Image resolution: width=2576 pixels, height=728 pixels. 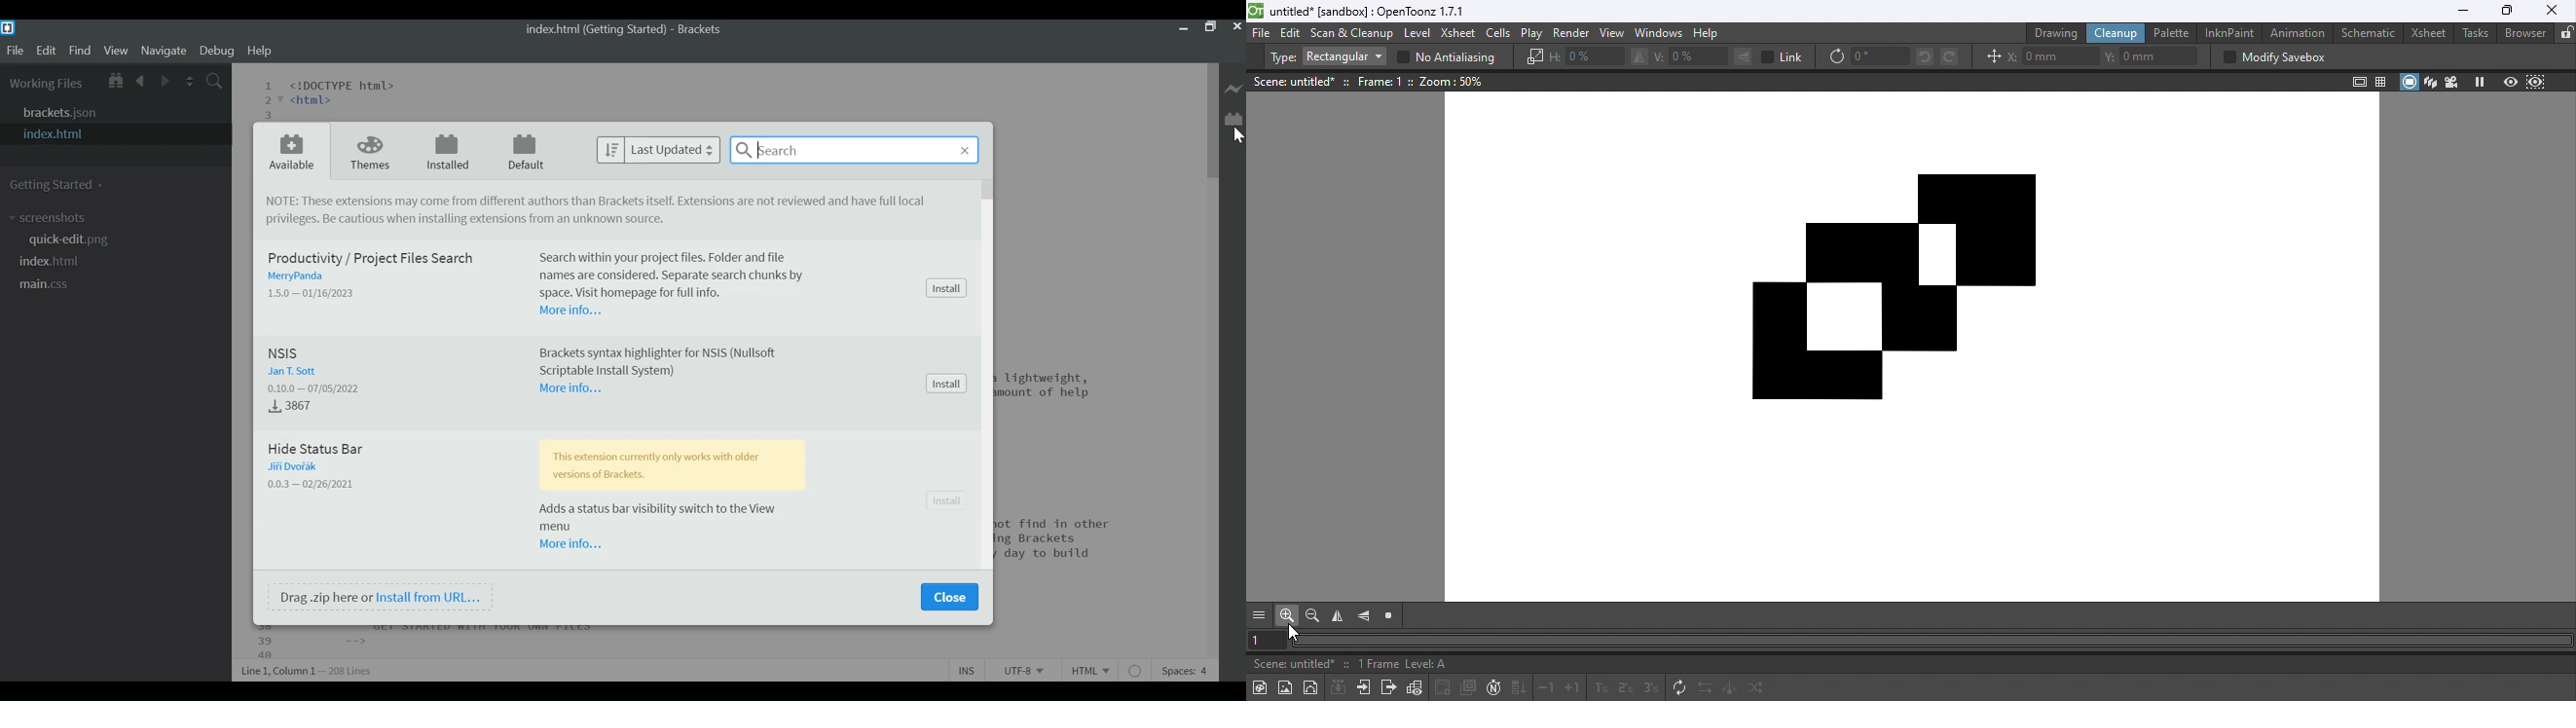 I want to click on Camera stand view, so click(x=2409, y=82).